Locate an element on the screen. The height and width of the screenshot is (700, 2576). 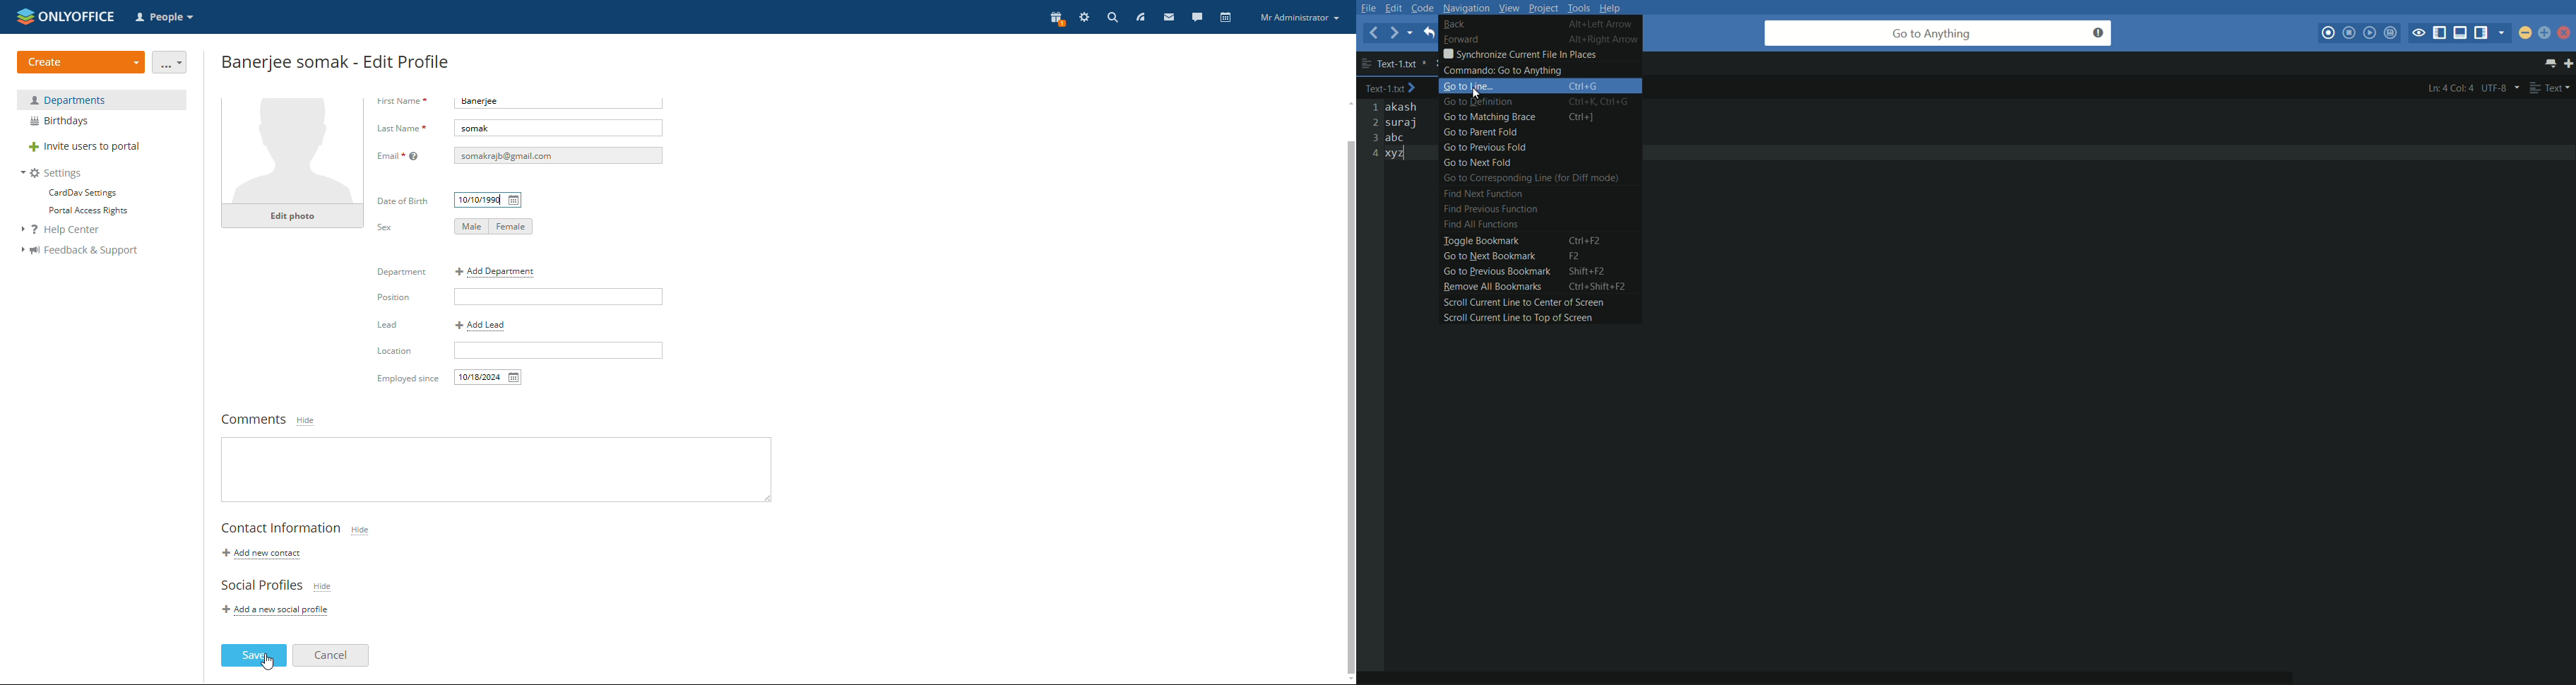
scroll up is located at coordinates (1348, 102).